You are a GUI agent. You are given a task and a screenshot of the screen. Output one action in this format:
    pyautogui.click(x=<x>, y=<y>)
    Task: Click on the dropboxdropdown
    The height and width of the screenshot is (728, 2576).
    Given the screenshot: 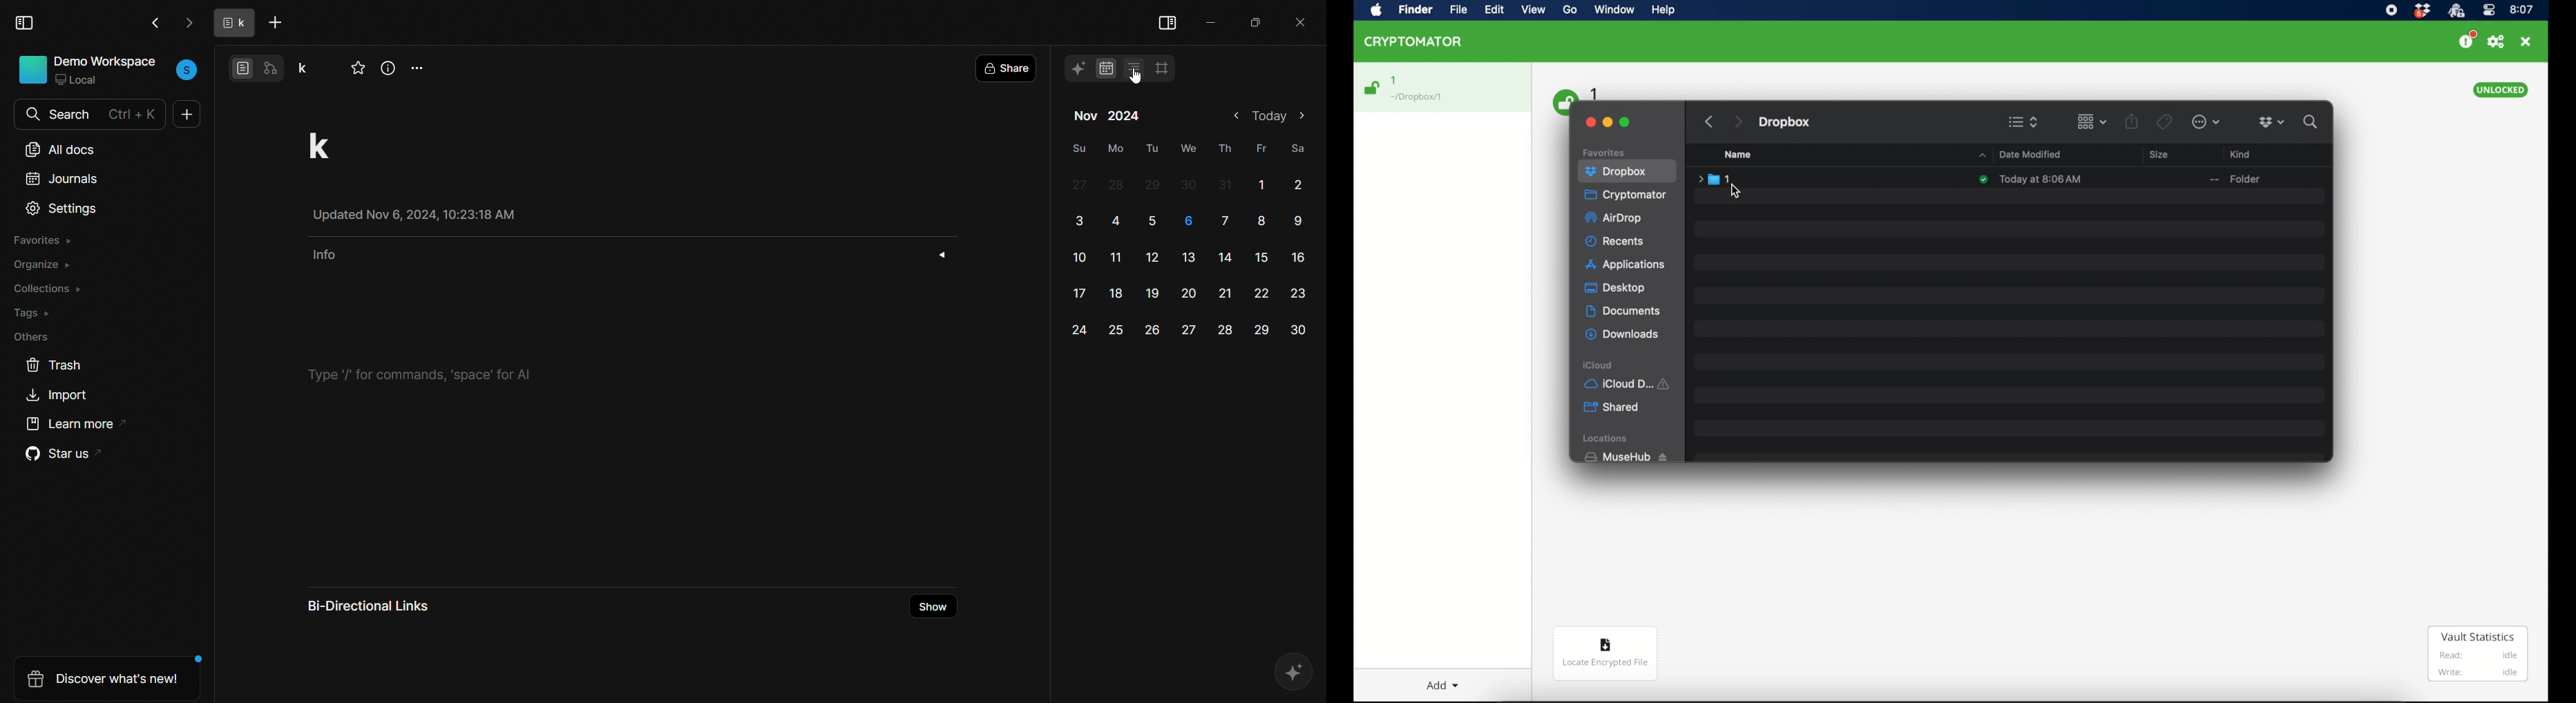 What is the action you would take?
    pyautogui.click(x=2272, y=122)
    